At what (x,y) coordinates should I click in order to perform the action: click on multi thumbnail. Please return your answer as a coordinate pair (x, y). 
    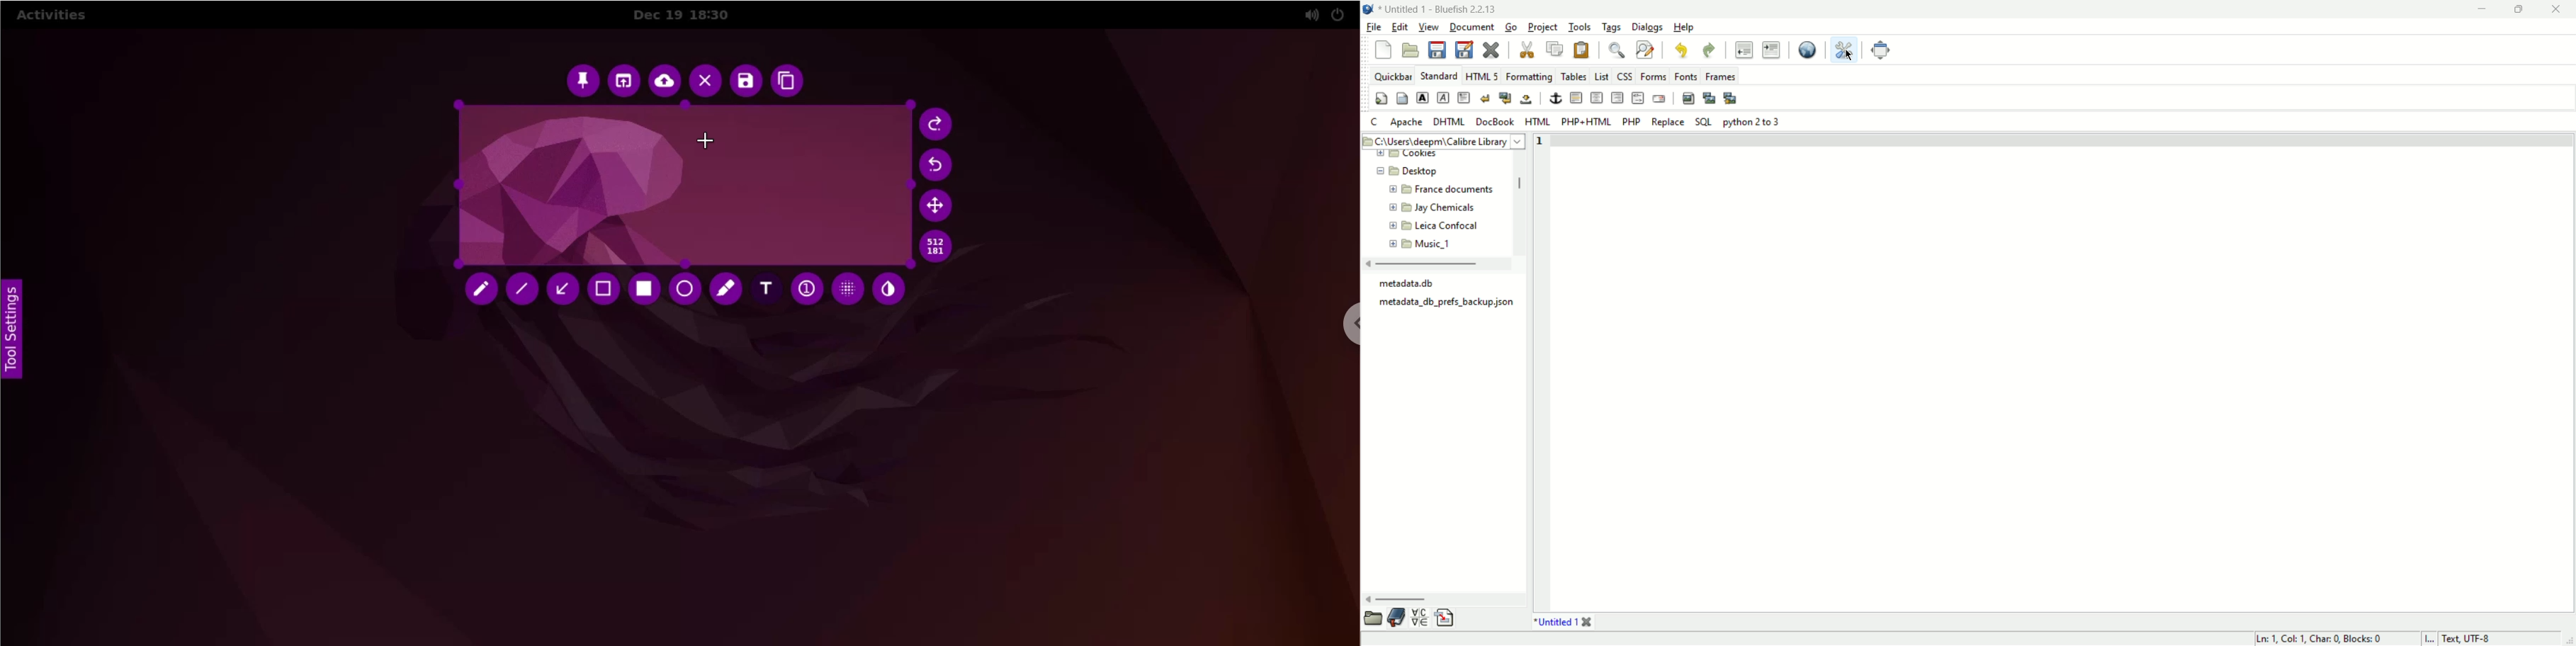
    Looking at the image, I should click on (1731, 99).